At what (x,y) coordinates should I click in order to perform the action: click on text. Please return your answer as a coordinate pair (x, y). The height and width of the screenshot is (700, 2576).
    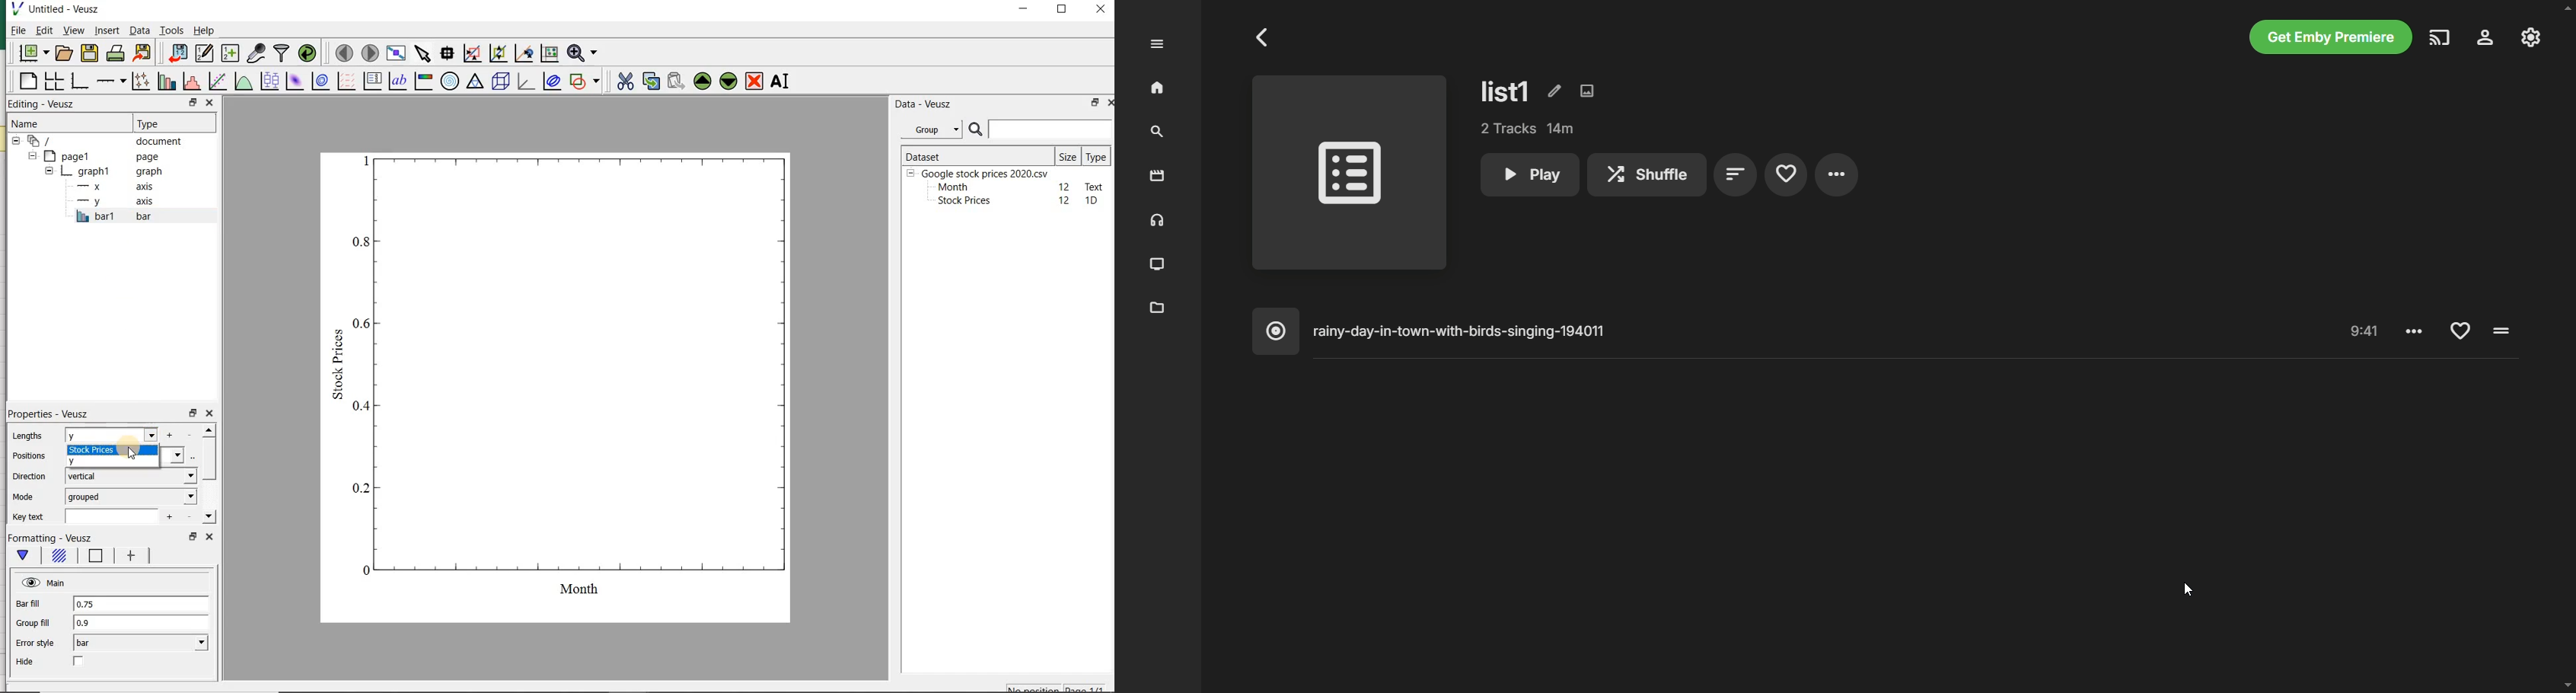
    Looking at the image, I should click on (1092, 186).